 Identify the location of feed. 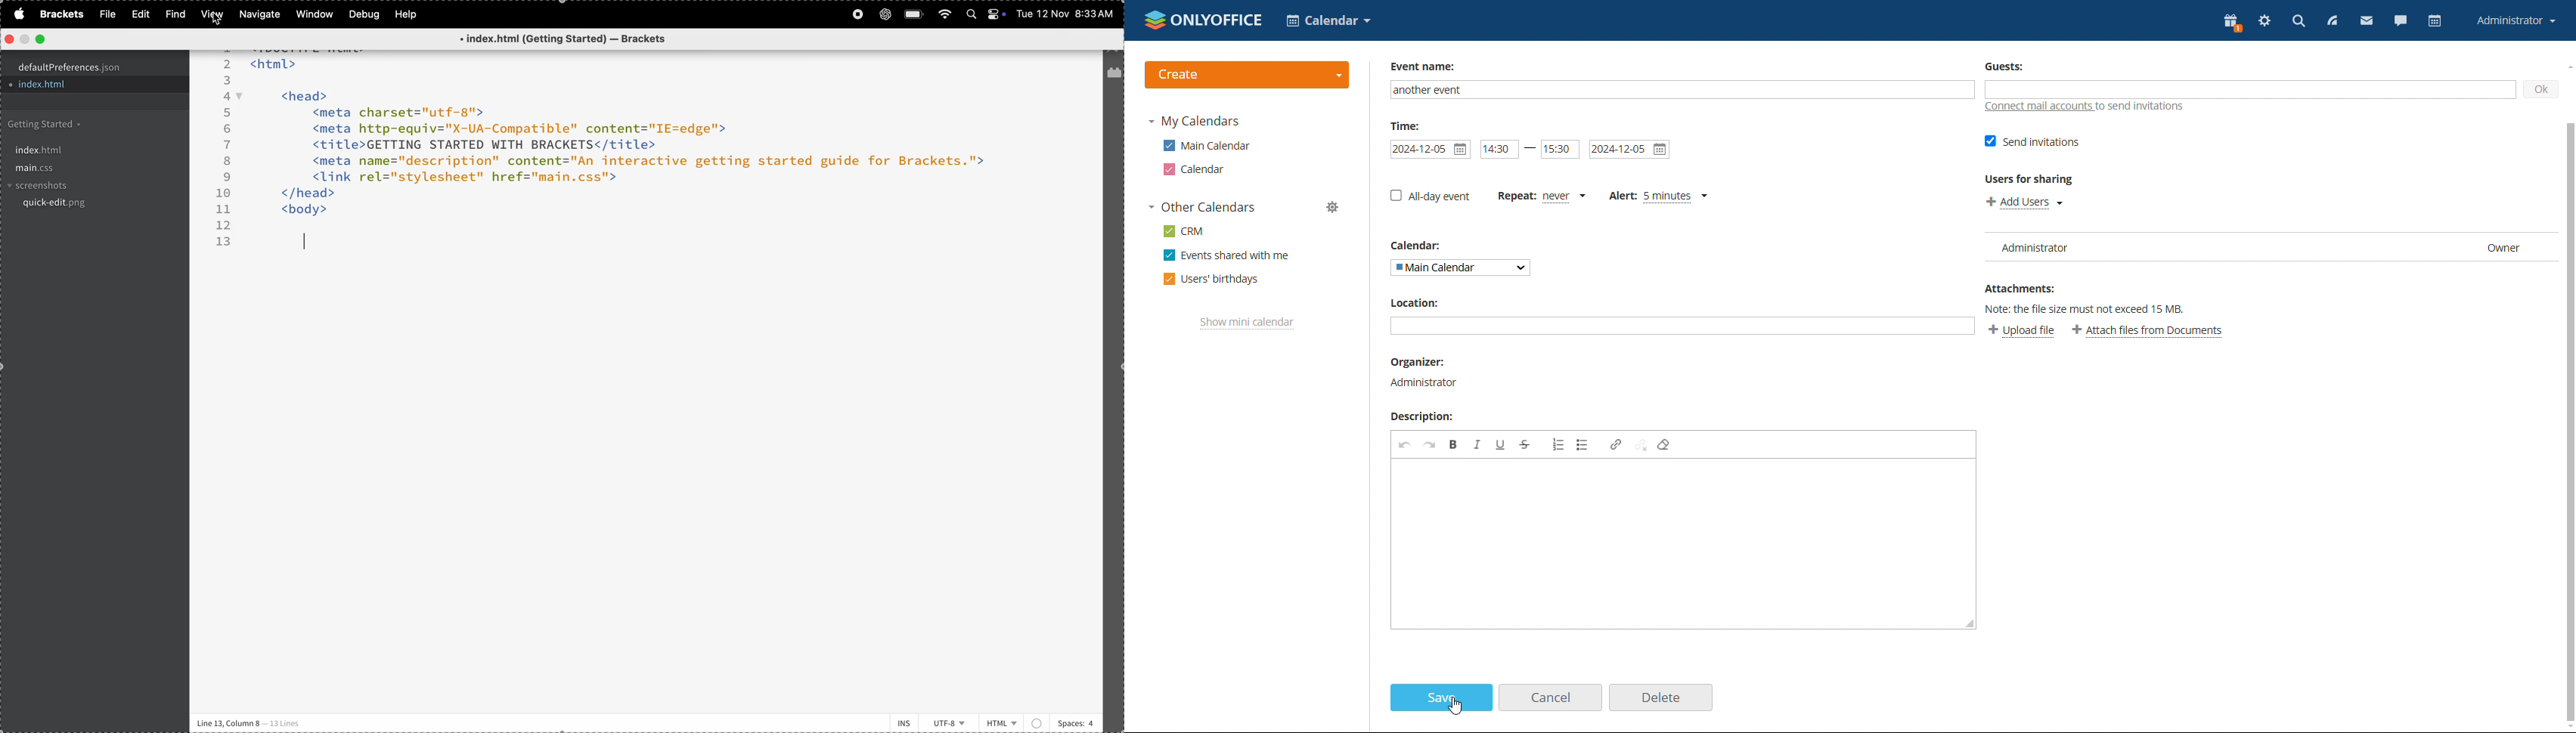
(2331, 21).